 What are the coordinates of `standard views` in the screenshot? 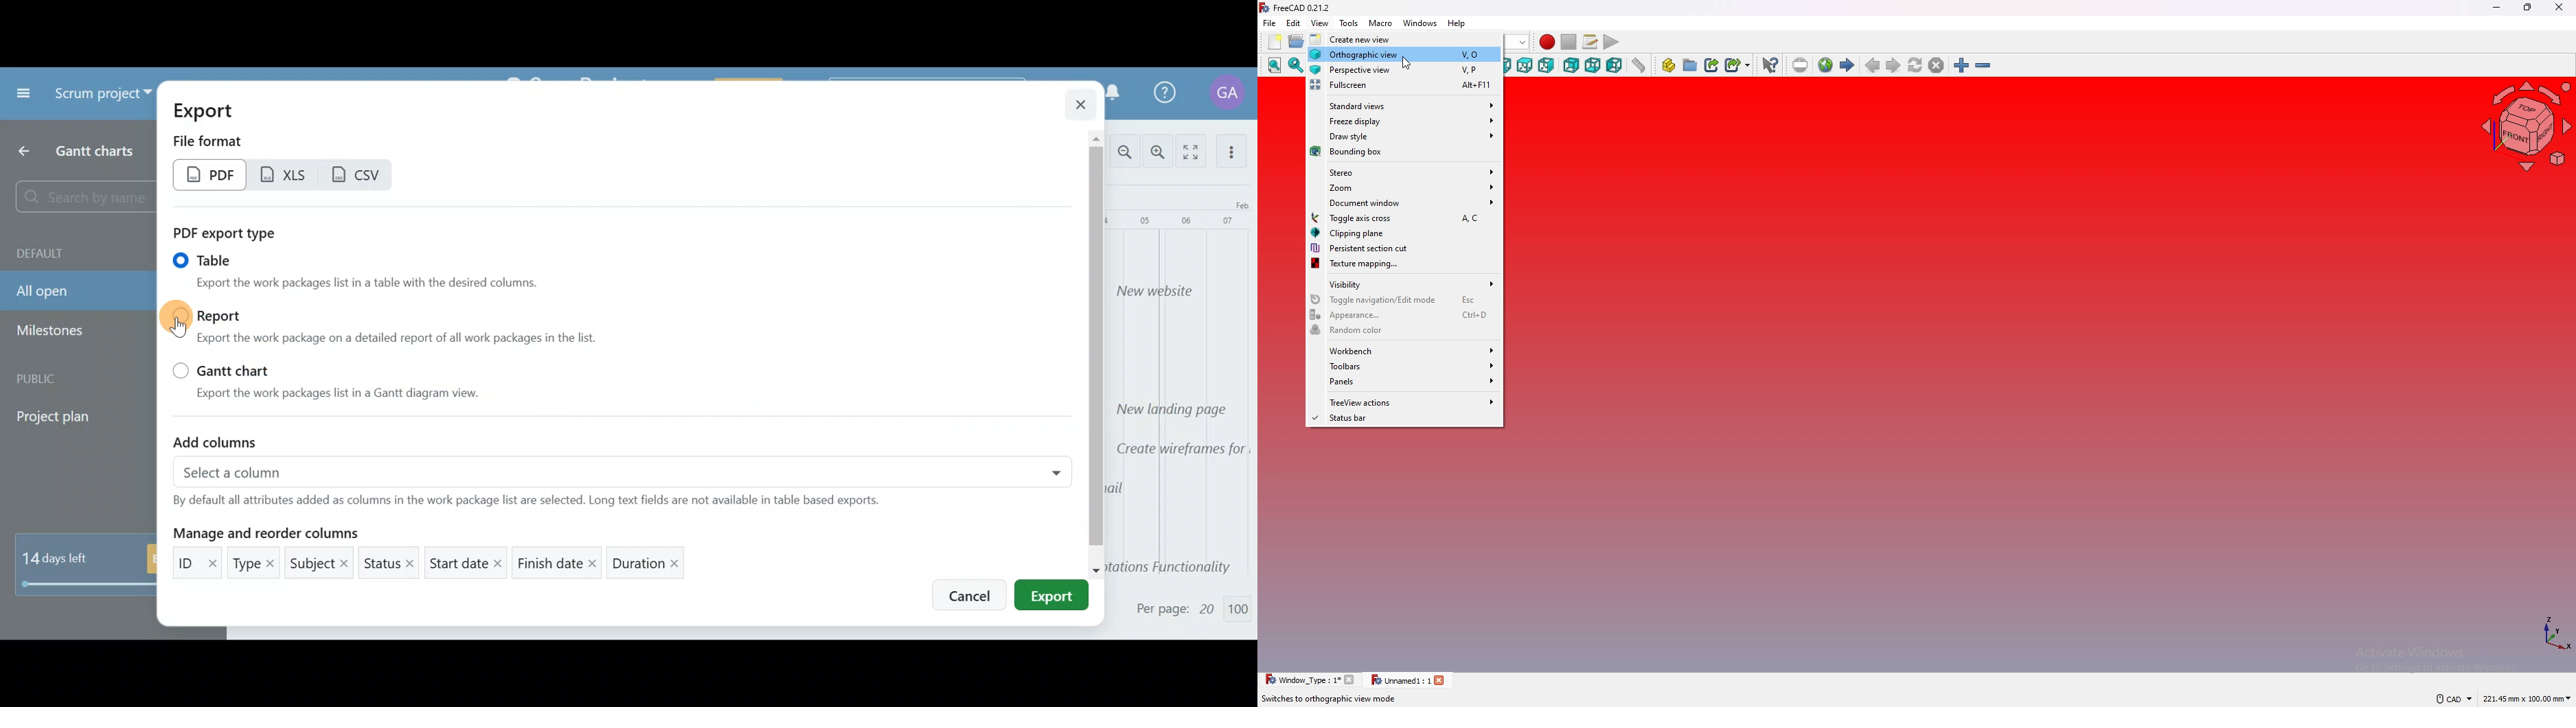 It's located at (1404, 106).